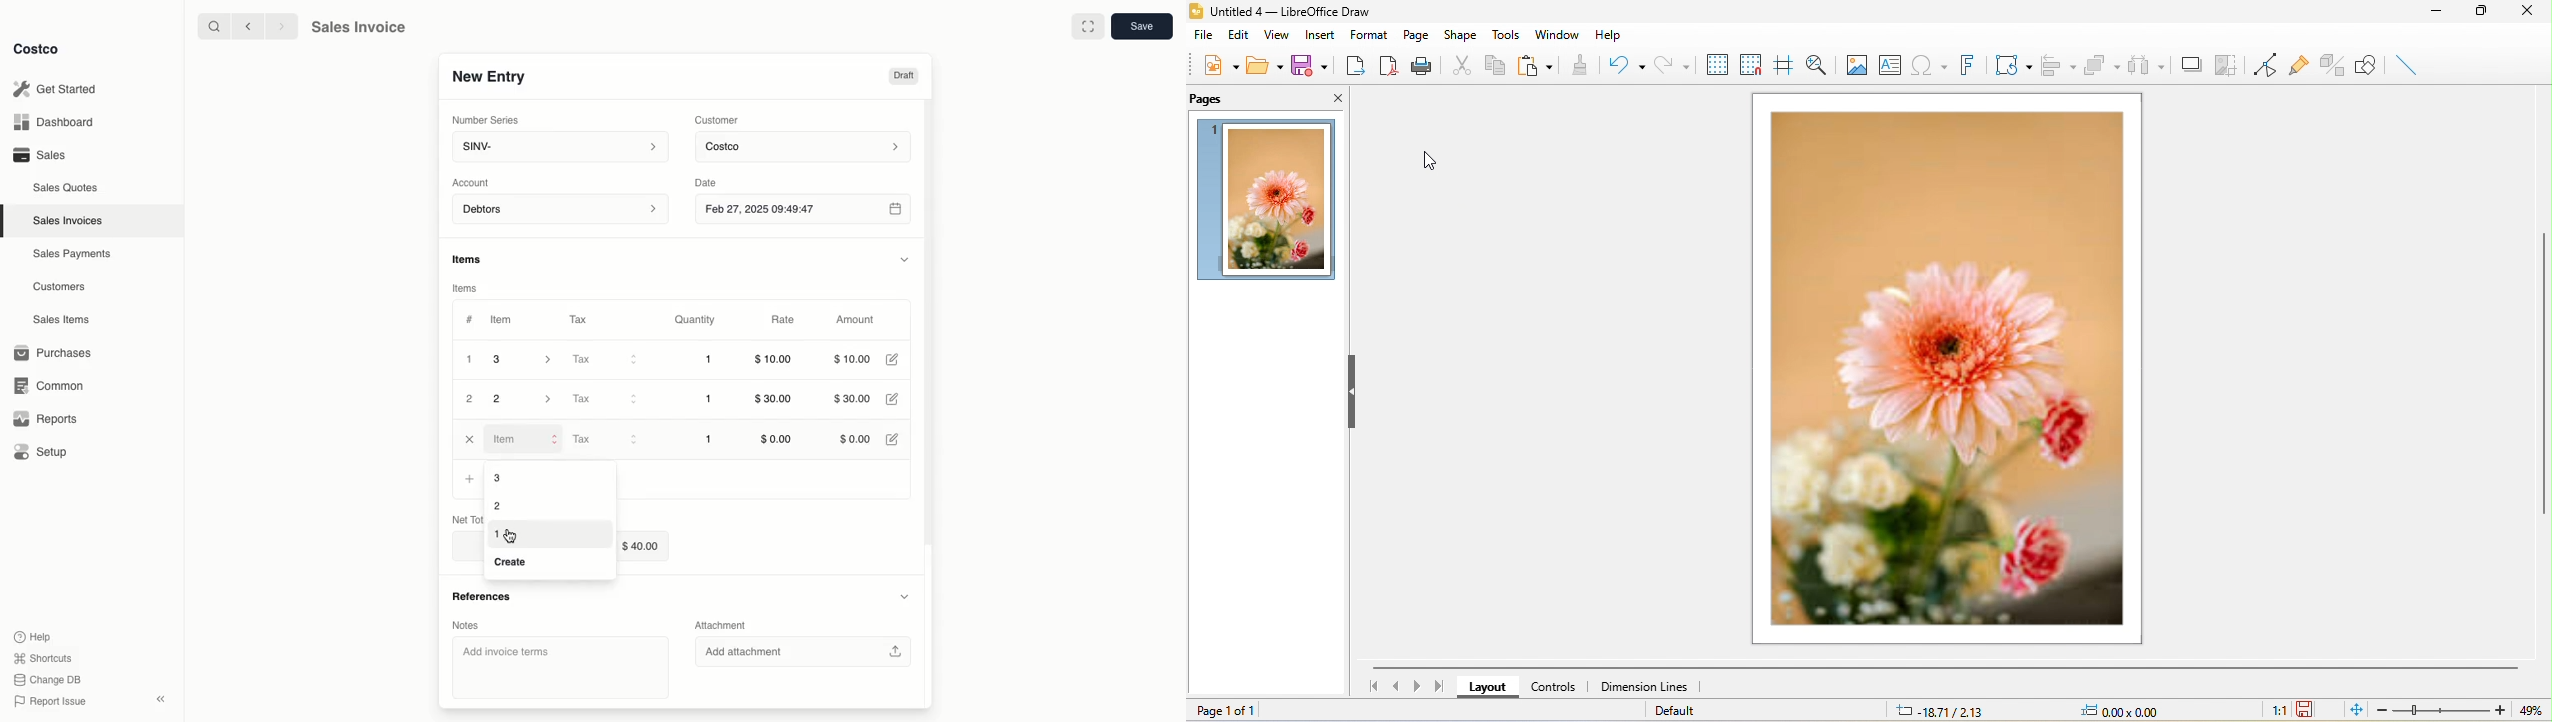  What do you see at coordinates (1611, 35) in the screenshot?
I see `help` at bounding box center [1611, 35].